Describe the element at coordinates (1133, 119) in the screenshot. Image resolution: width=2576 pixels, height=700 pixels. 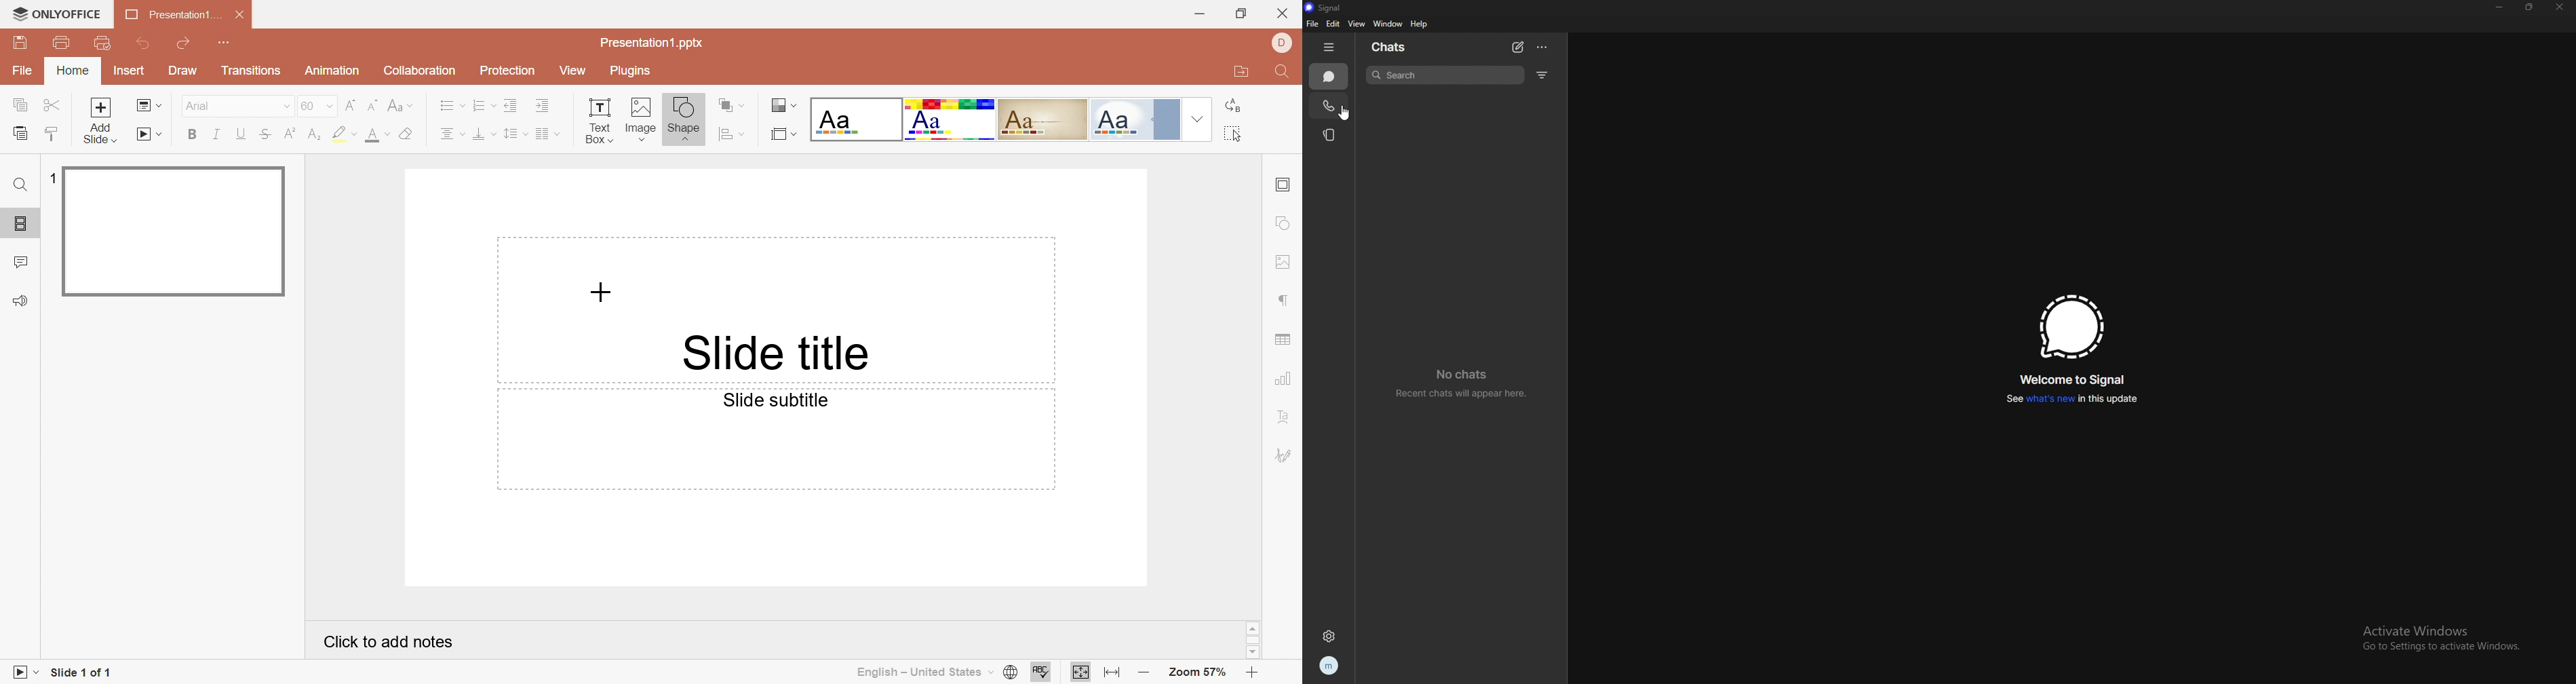
I see `Official` at that location.